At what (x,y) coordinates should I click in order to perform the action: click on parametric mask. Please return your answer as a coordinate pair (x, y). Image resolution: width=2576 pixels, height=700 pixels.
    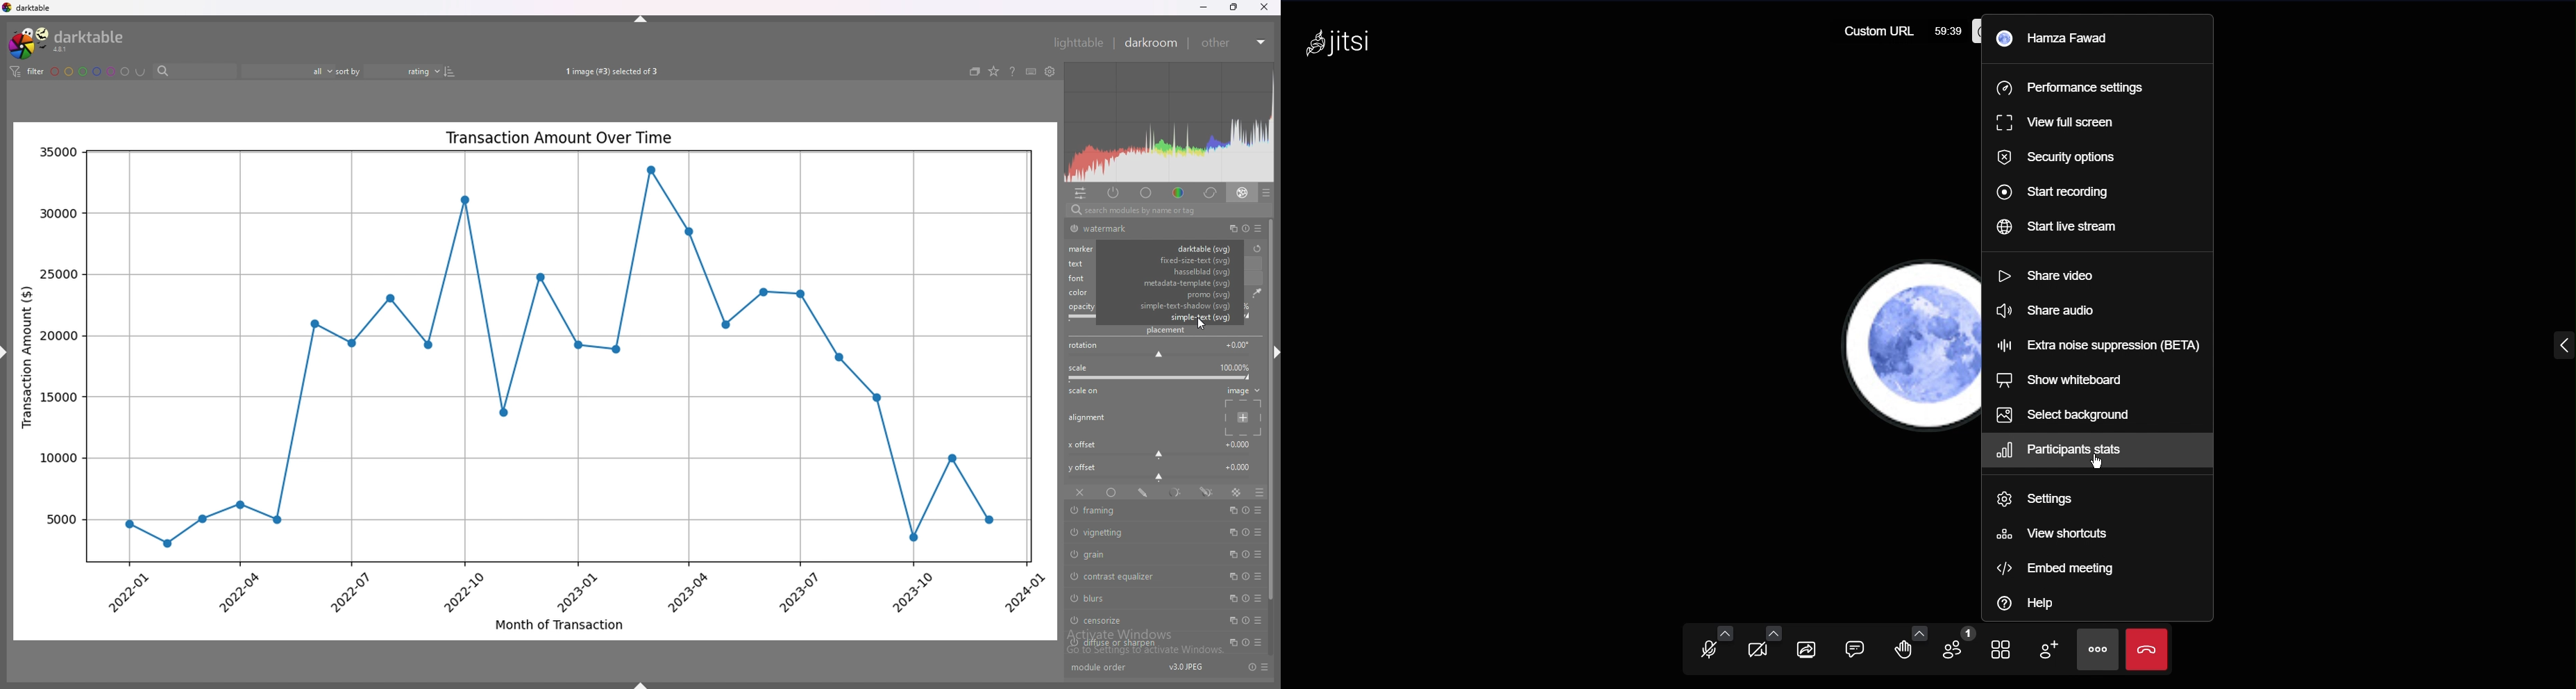
    Looking at the image, I should click on (1177, 492).